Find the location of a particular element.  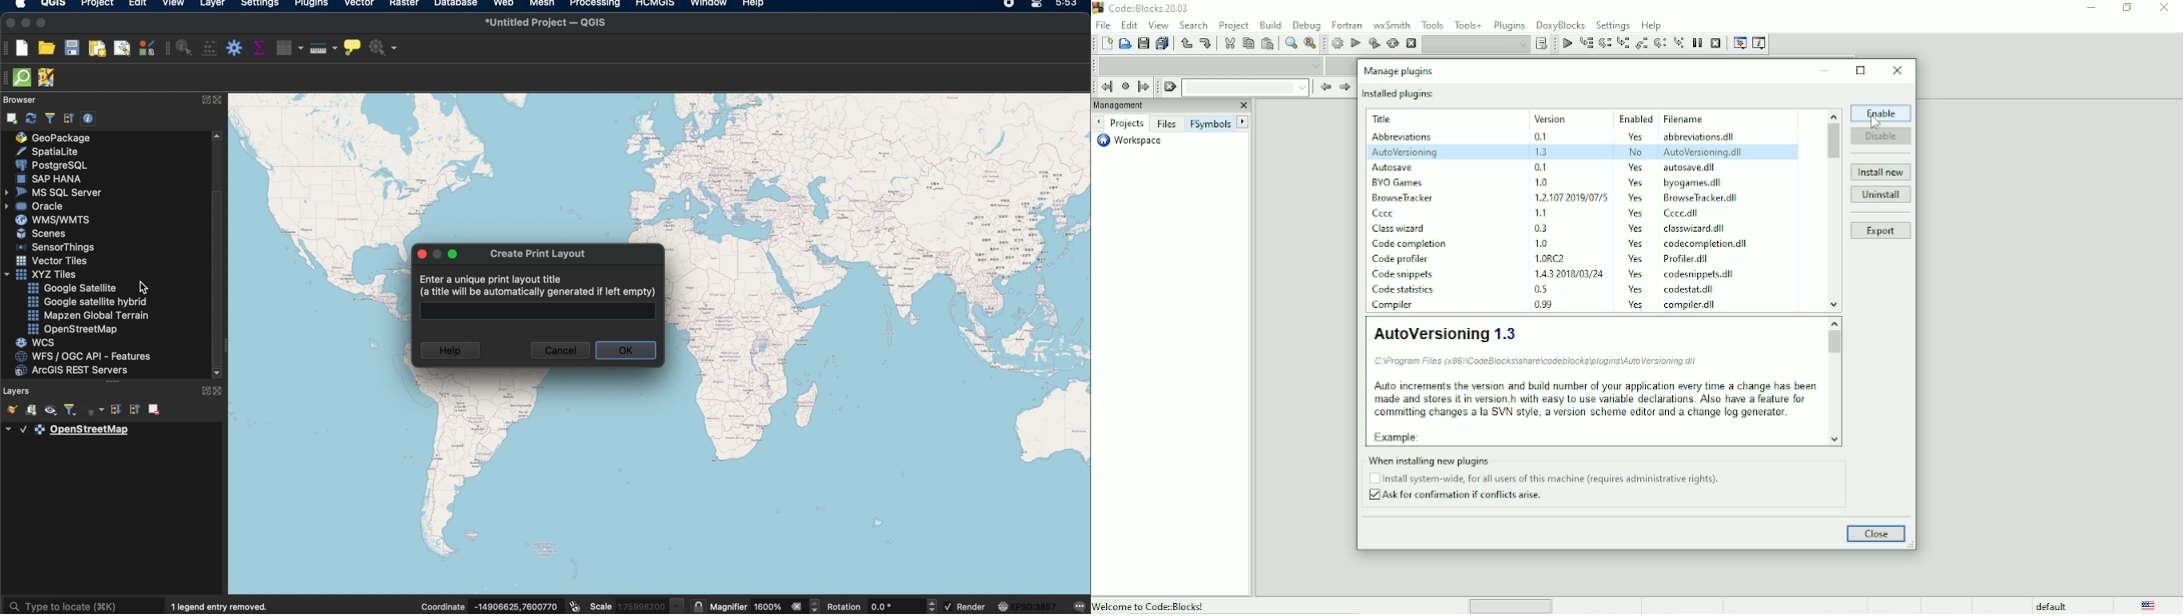

plugin is located at coordinates (1402, 289).